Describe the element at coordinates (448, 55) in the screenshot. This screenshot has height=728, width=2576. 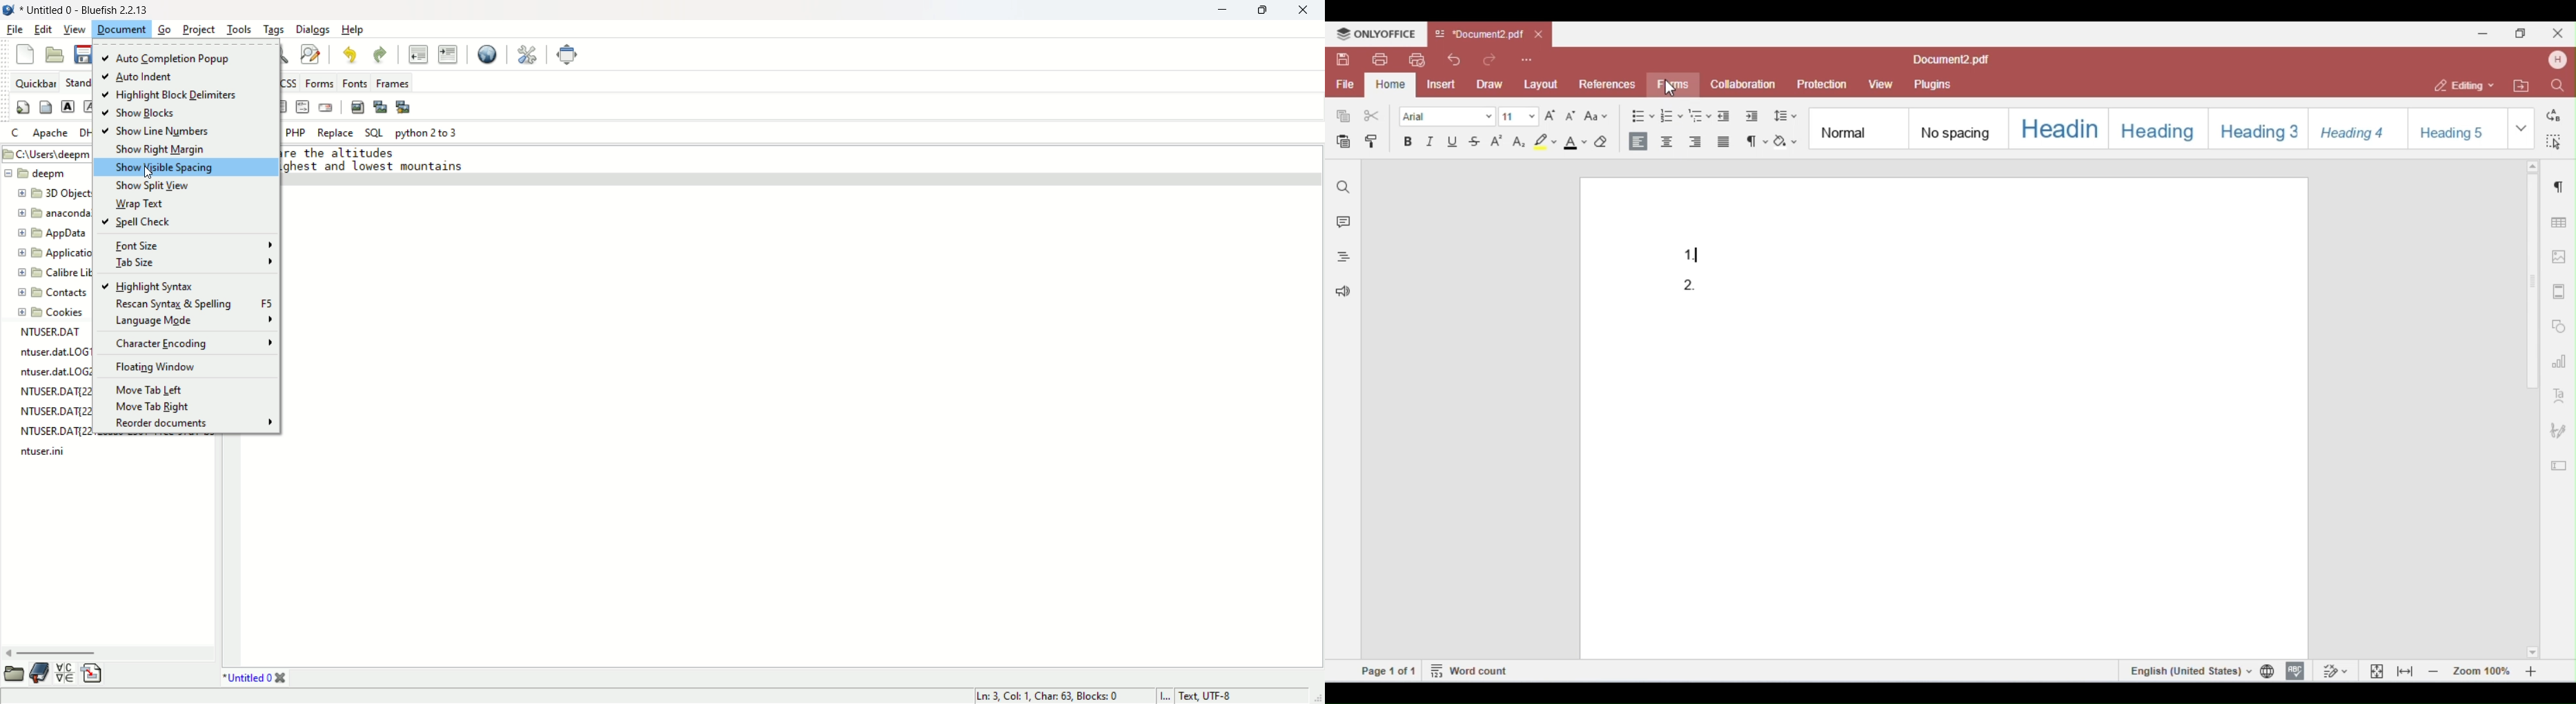
I see `indent` at that location.